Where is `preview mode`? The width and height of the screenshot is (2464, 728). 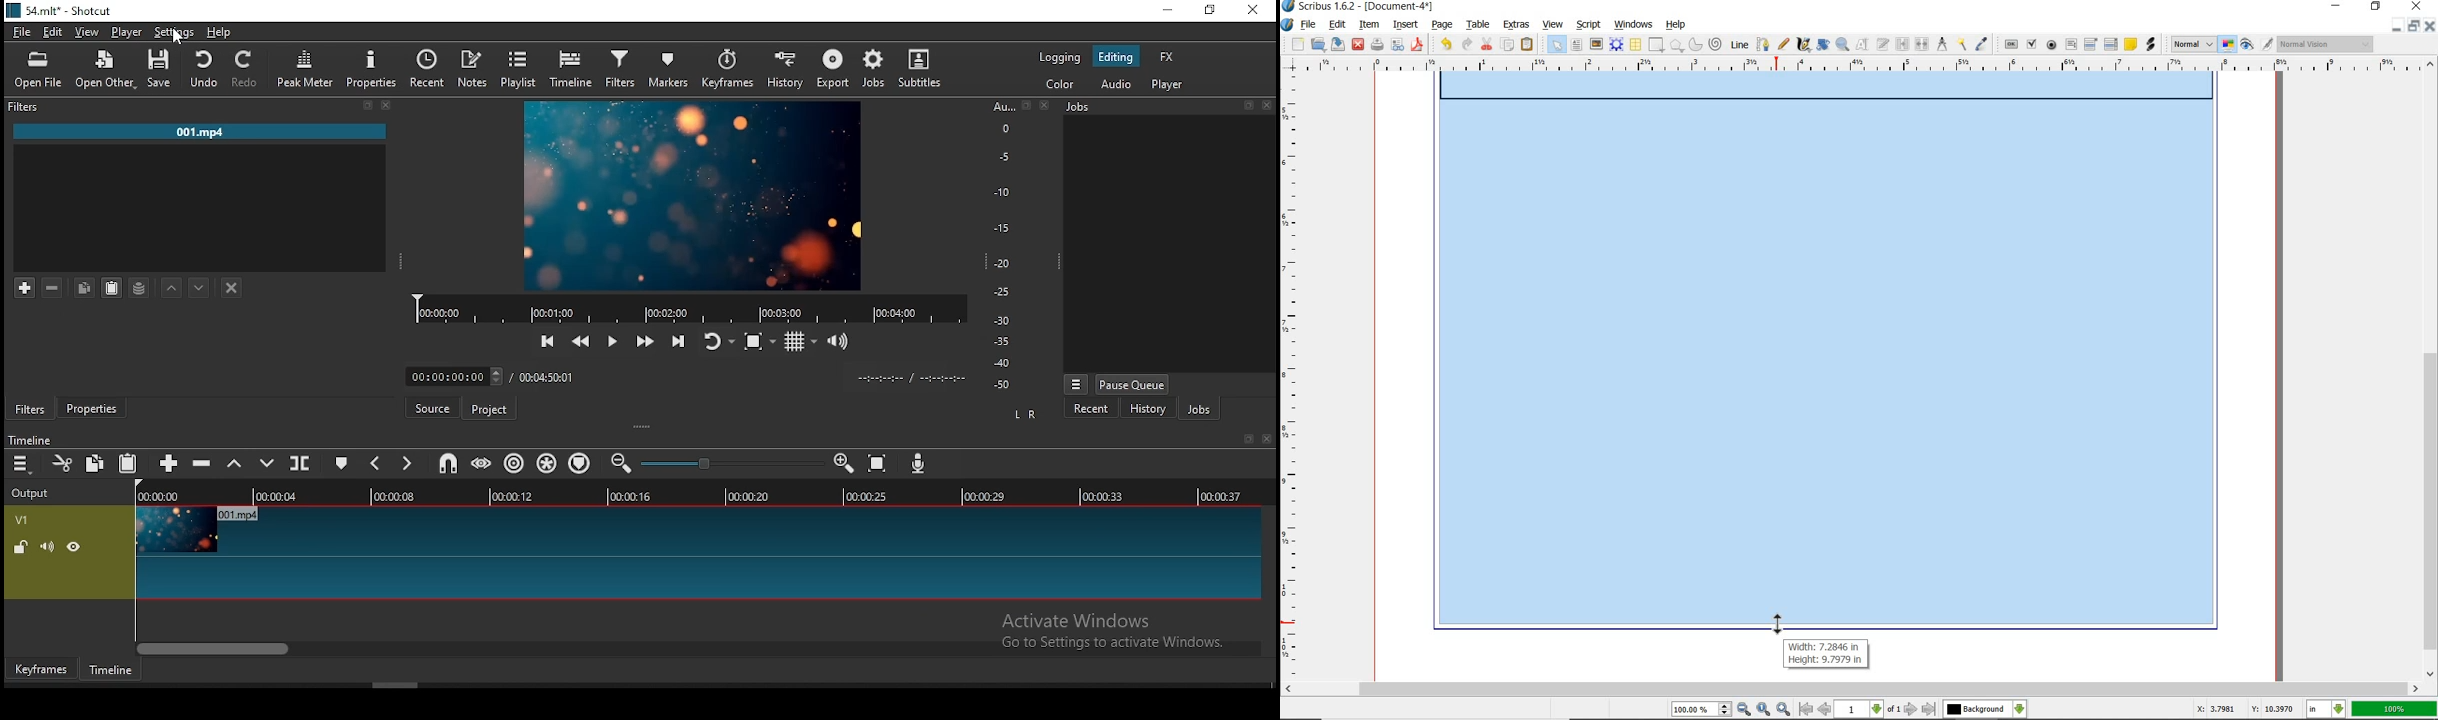 preview mode is located at coordinates (2257, 46).